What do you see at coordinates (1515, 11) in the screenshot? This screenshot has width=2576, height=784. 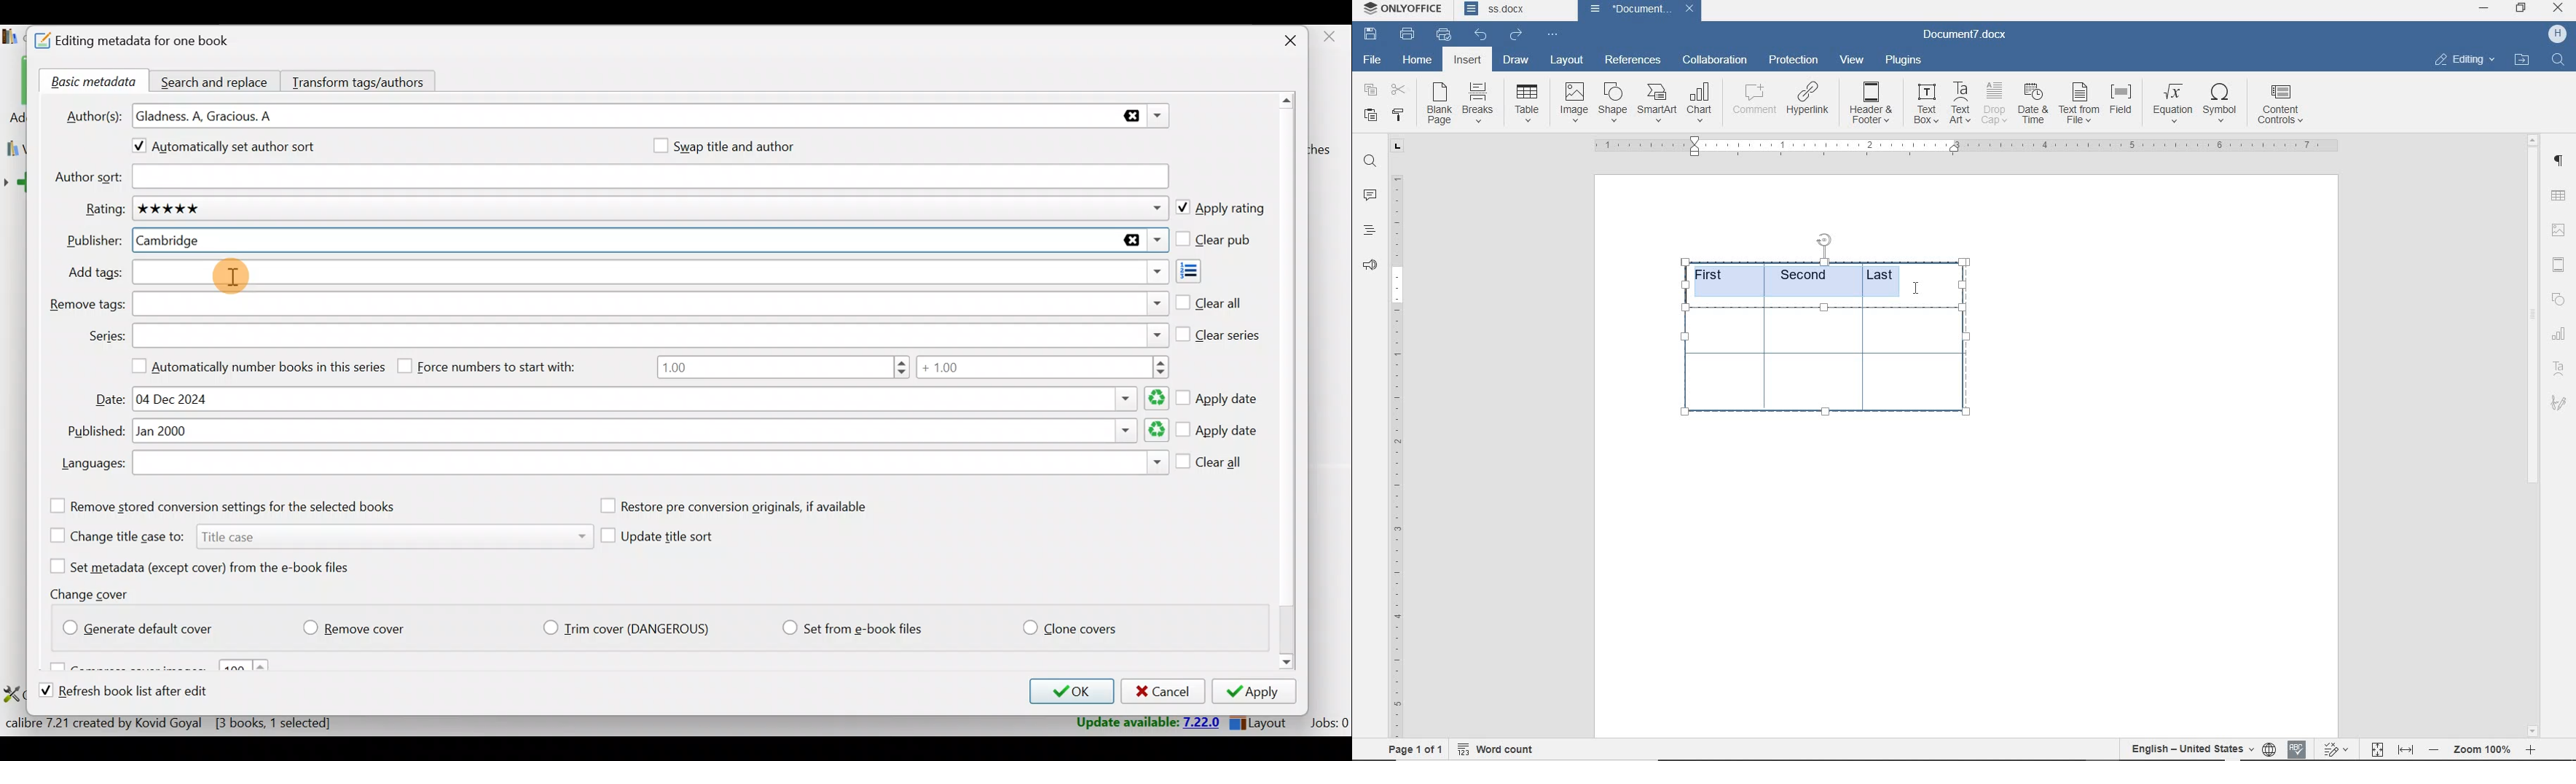 I see `document names` at bounding box center [1515, 11].